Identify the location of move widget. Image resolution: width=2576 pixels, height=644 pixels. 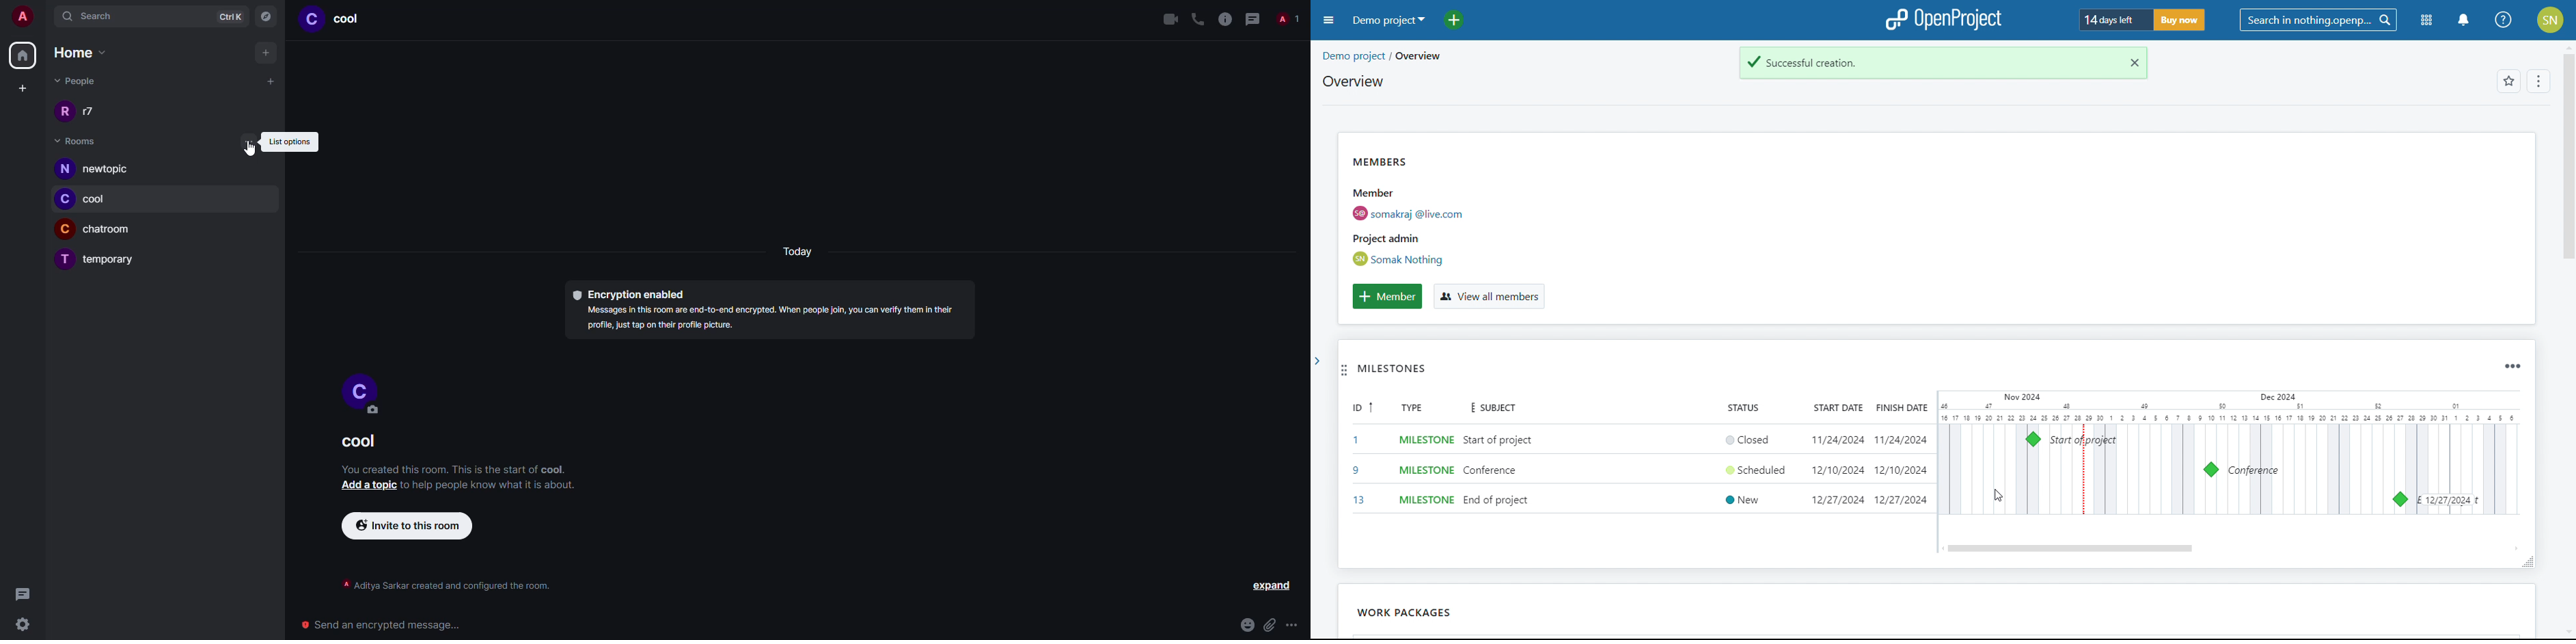
(1344, 371).